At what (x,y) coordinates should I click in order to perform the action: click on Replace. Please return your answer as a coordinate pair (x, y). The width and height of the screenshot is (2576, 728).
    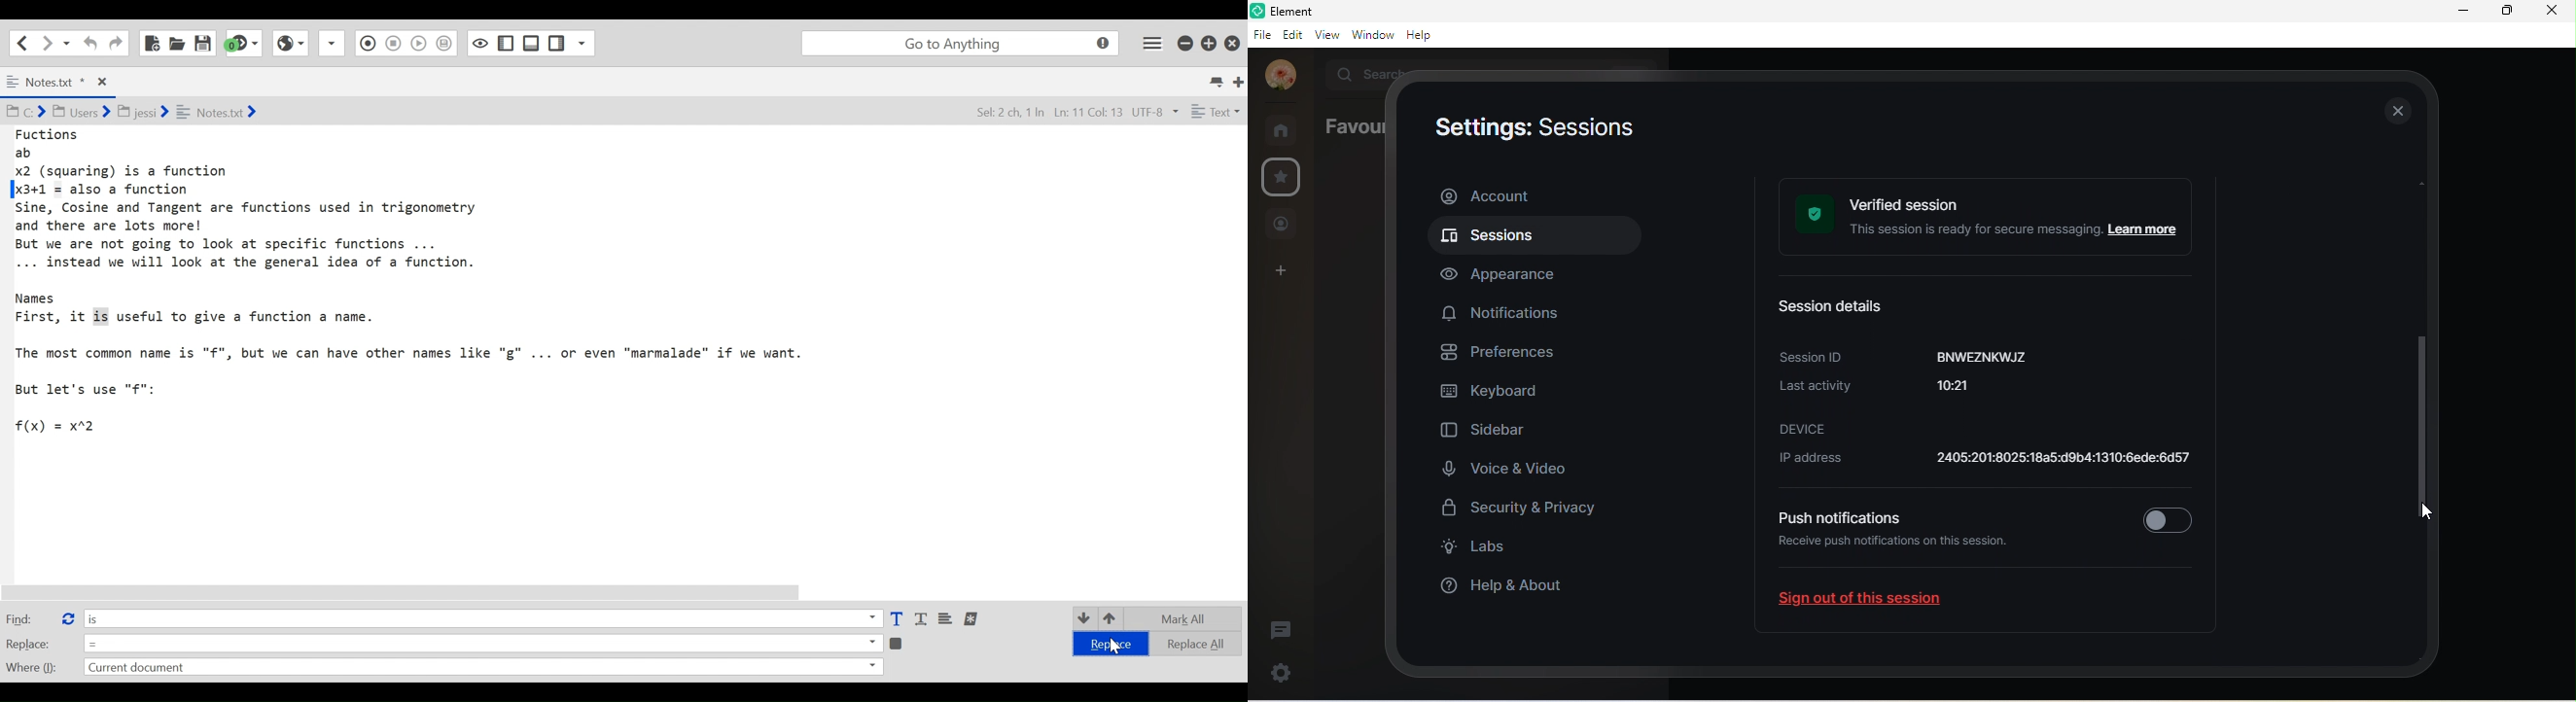
    Looking at the image, I should click on (1108, 645).